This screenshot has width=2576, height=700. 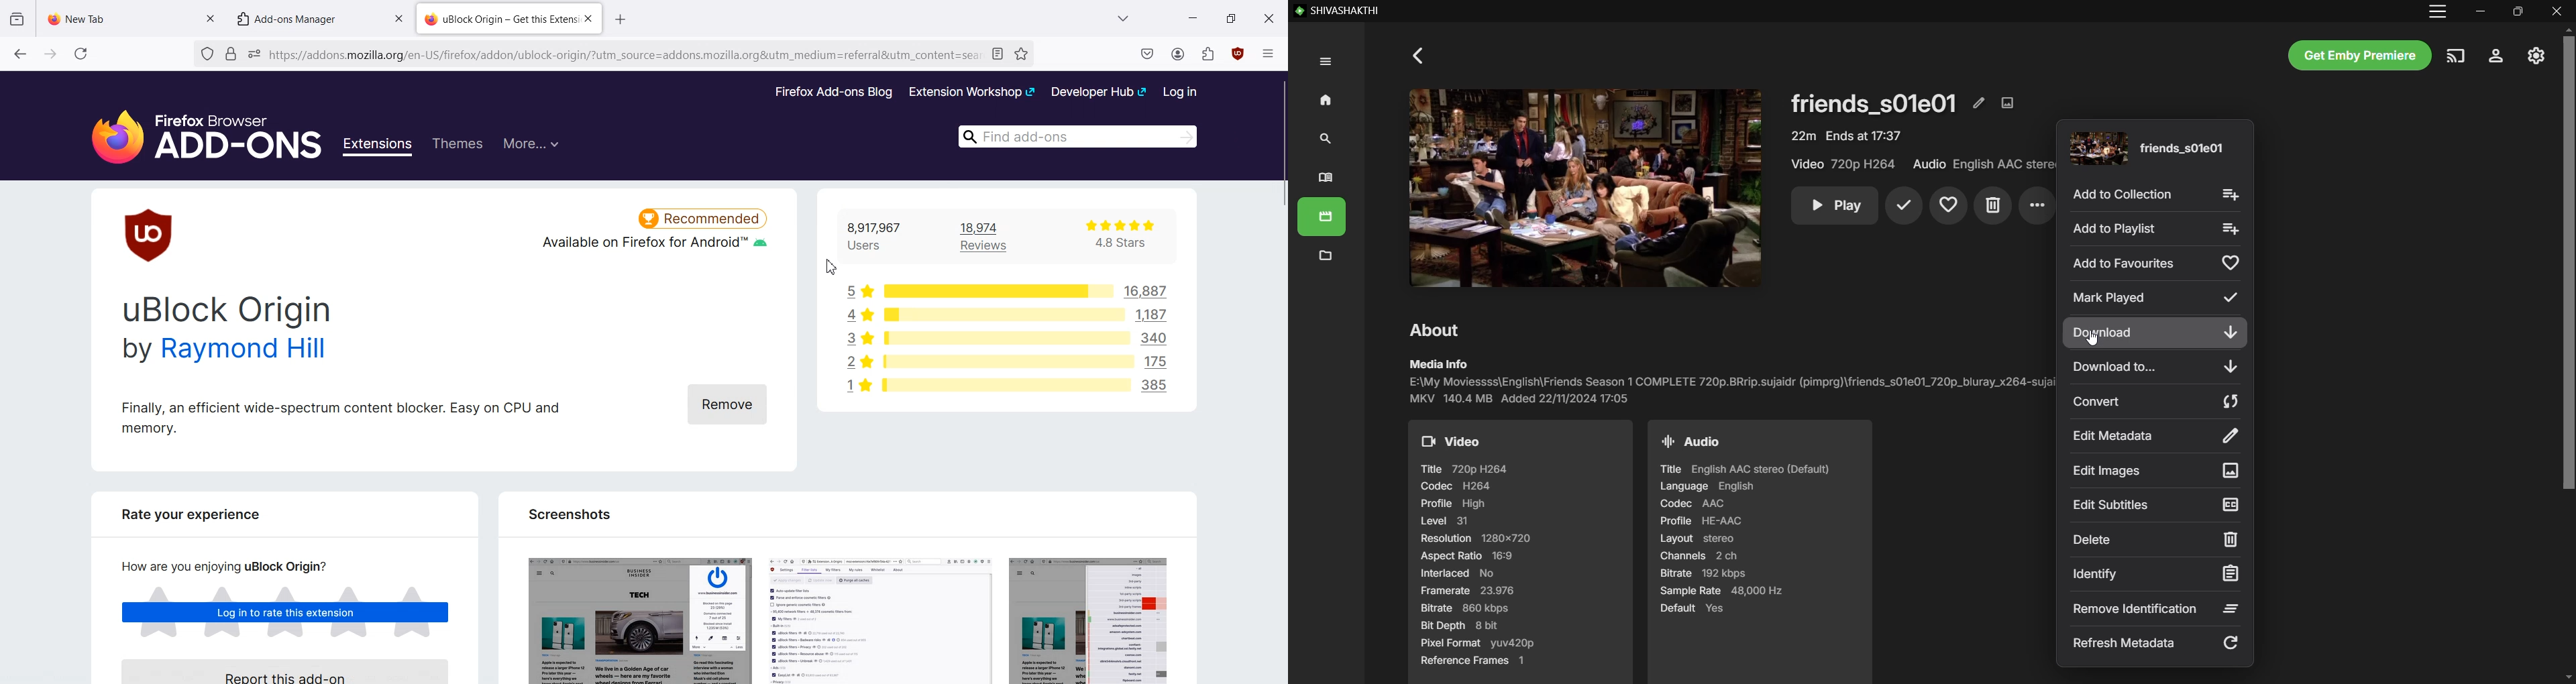 I want to click on 18,974 Review, so click(x=992, y=236).